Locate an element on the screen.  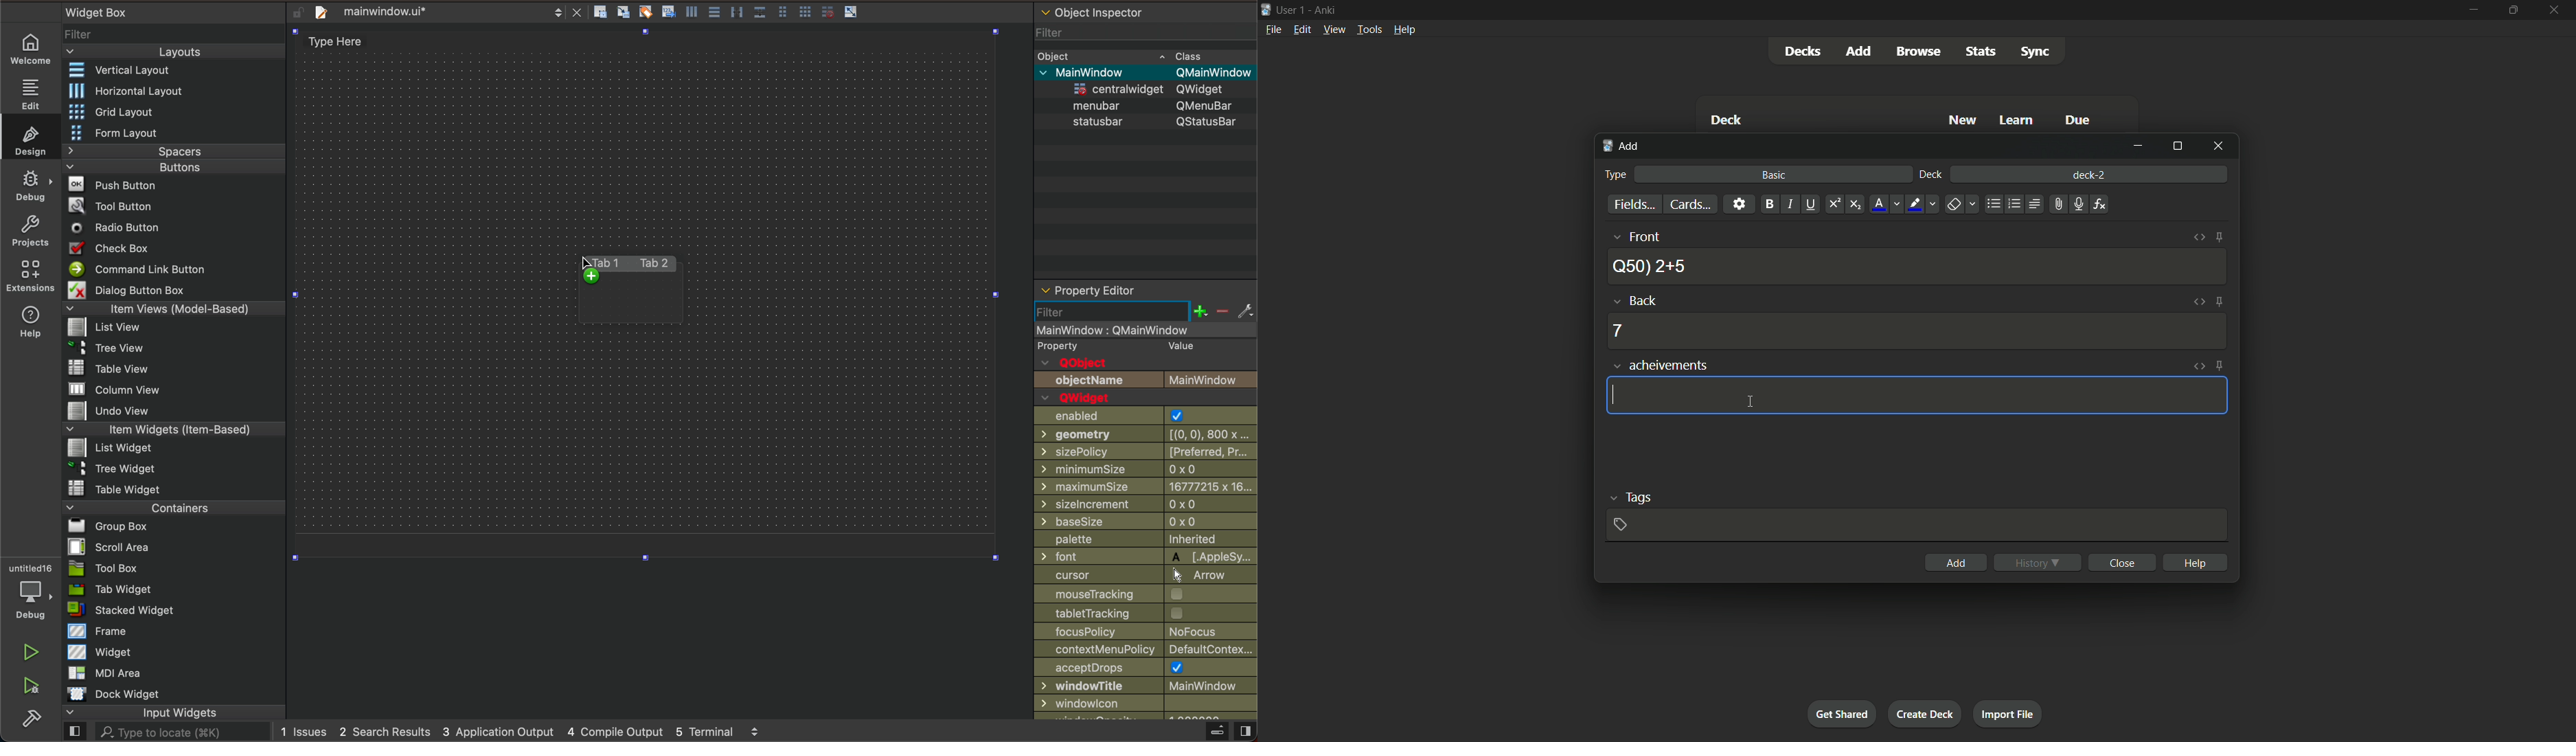
fields is located at coordinates (1633, 205).